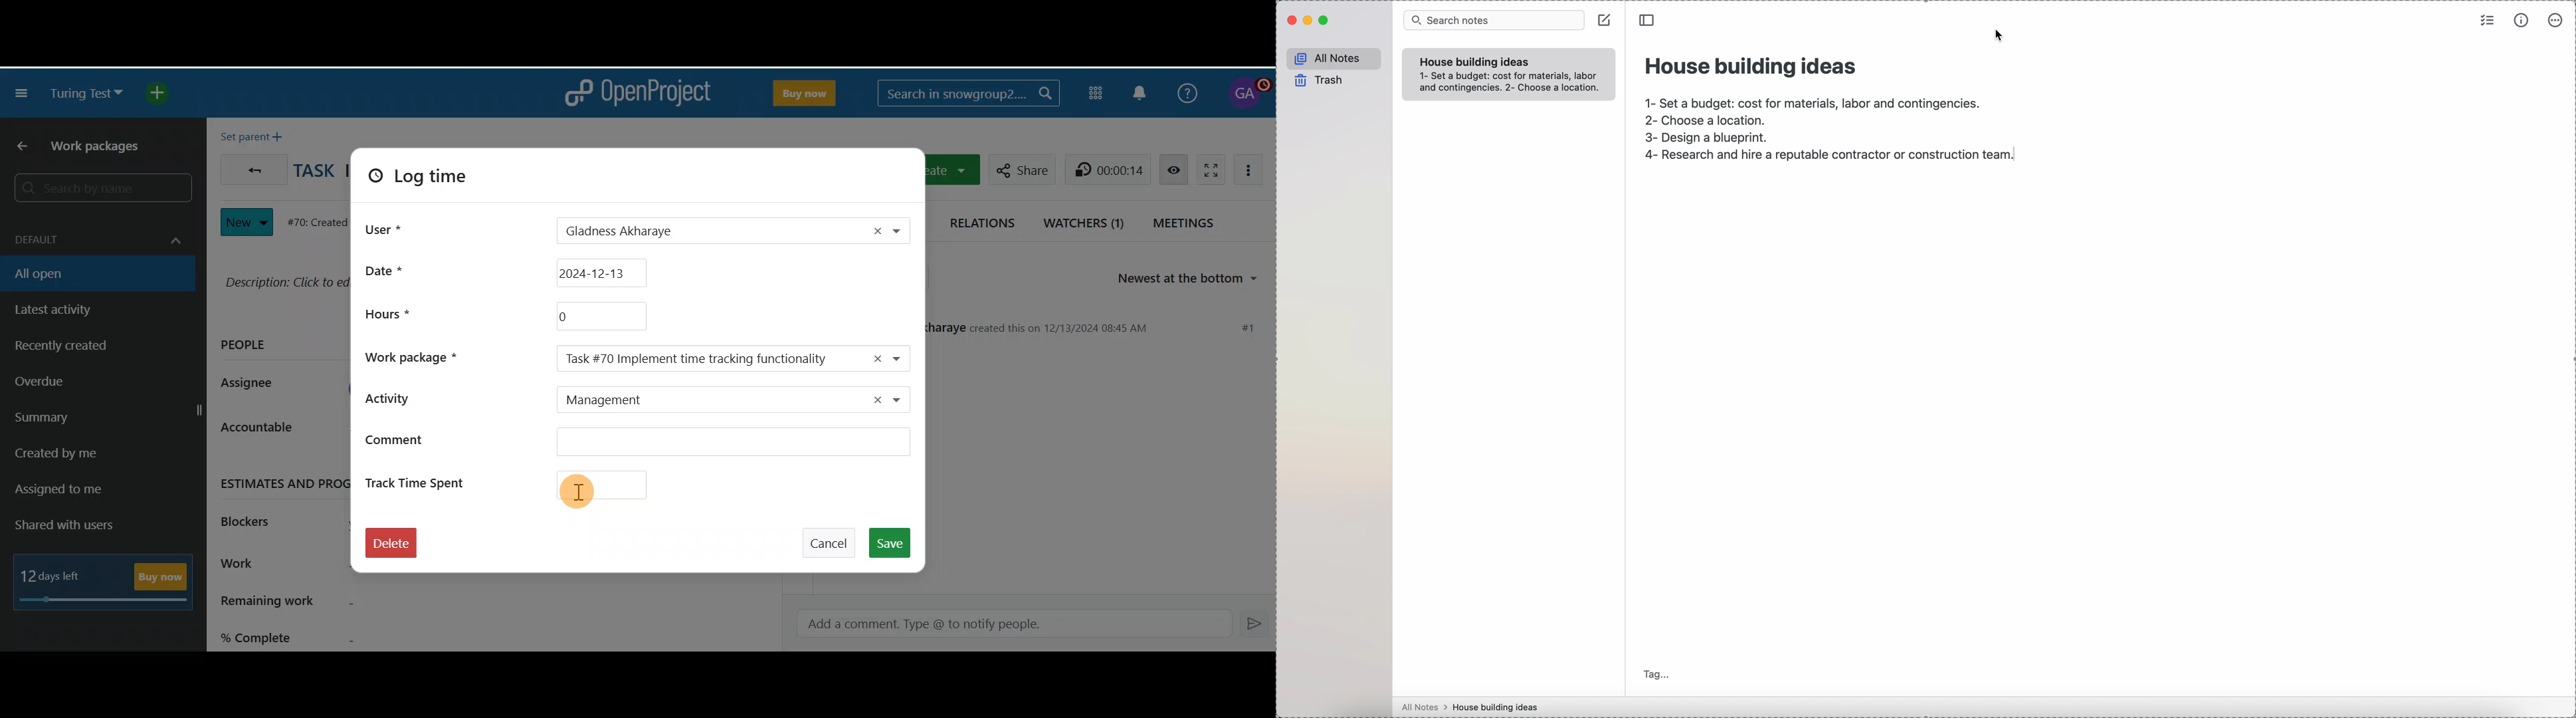 The image size is (2576, 728). What do you see at coordinates (386, 313) in the screenshot?
I see `Hours` at bounding box center [386, 313].